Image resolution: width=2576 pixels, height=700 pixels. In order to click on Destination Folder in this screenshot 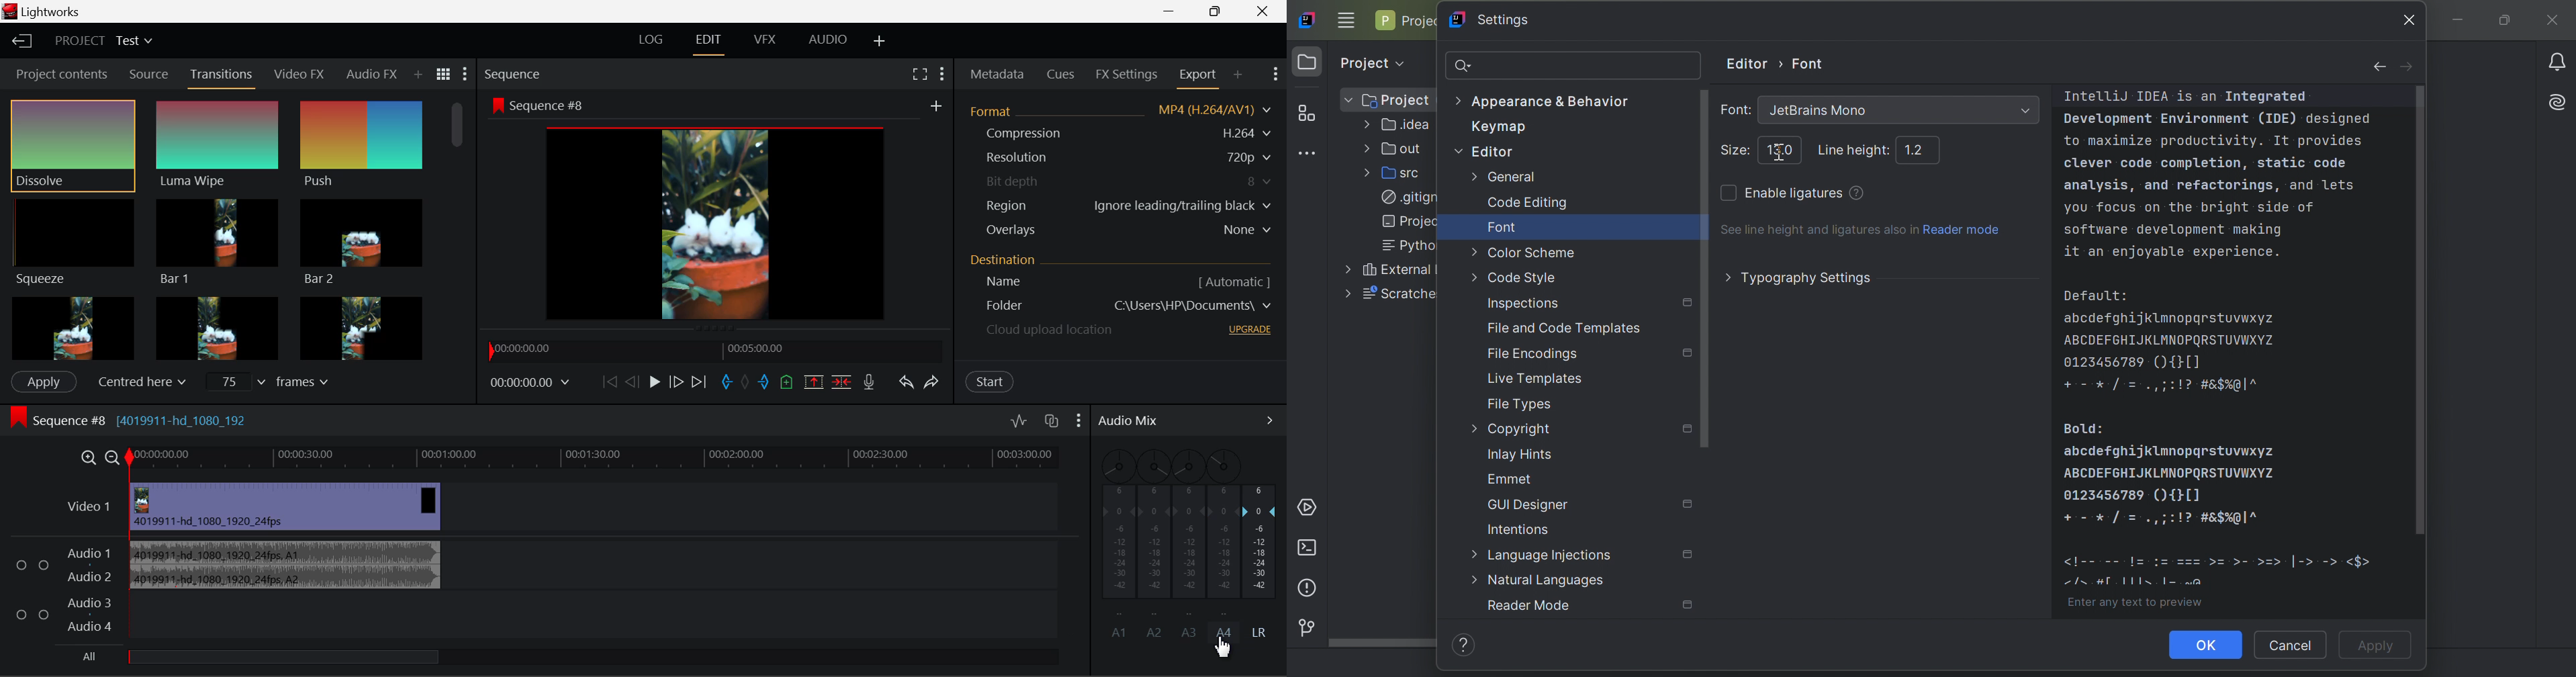, I will do `click(1123, 306)`.